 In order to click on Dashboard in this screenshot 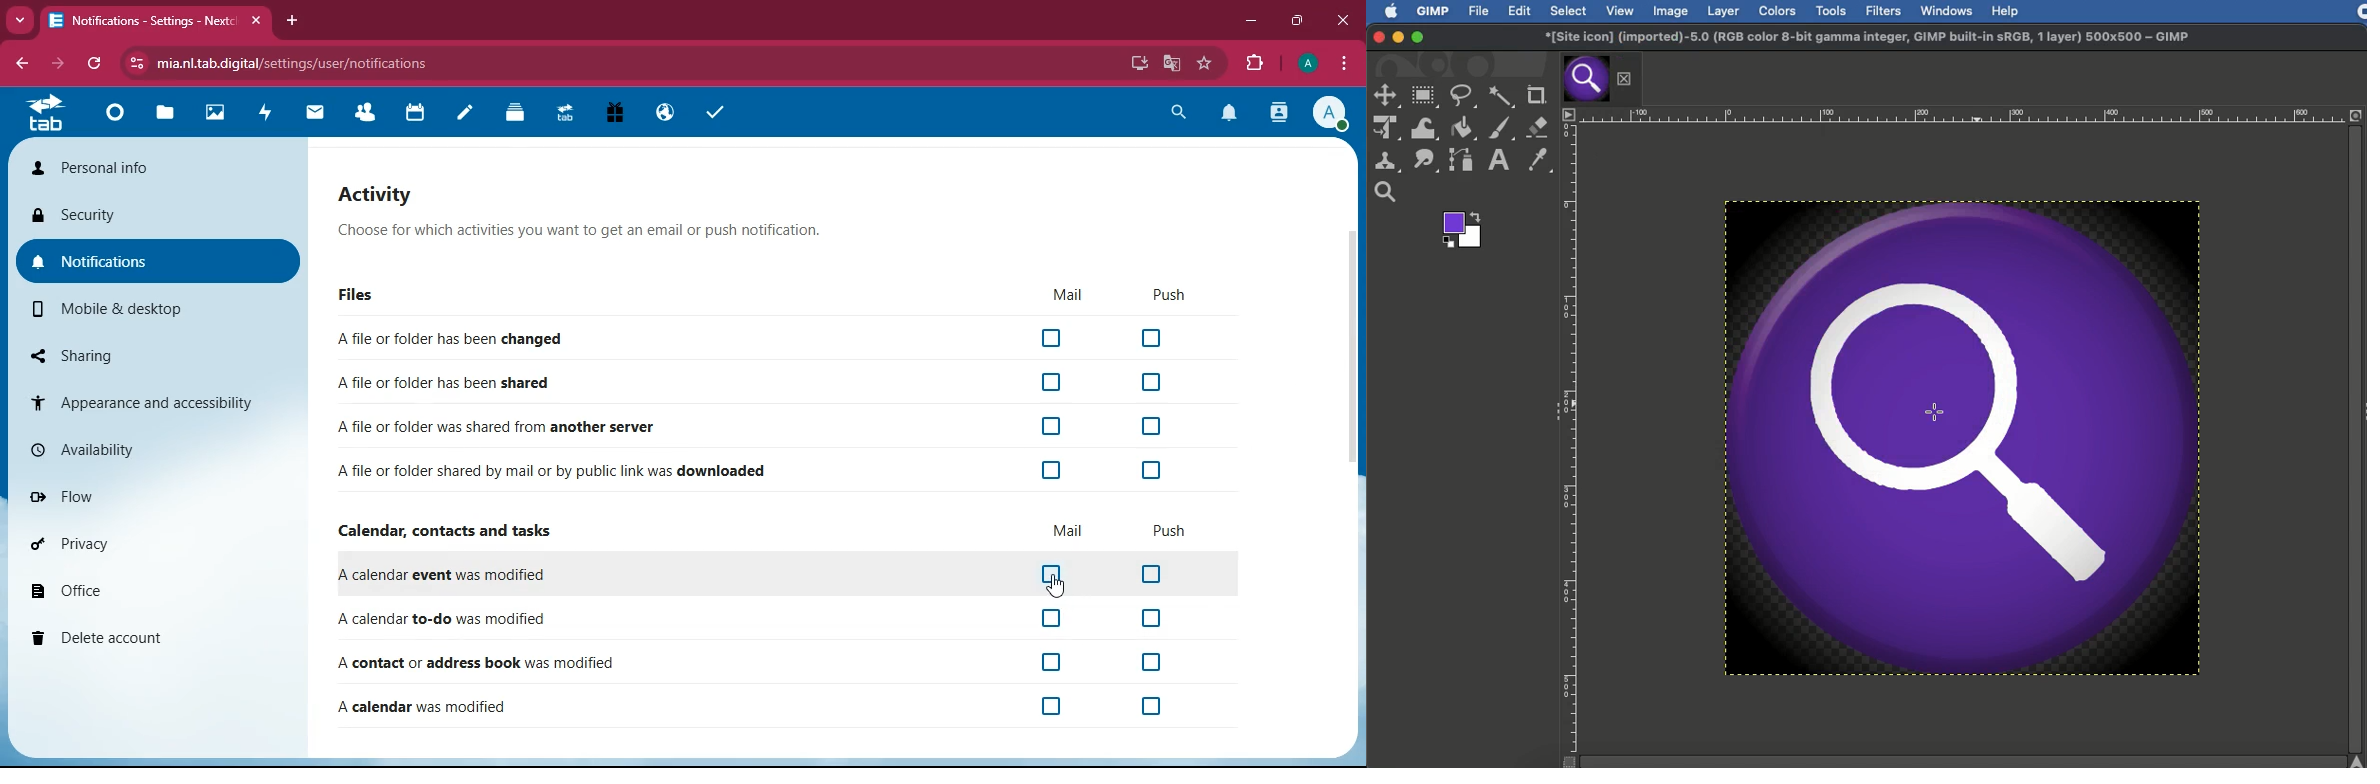, I will do `click(119, 115)`.